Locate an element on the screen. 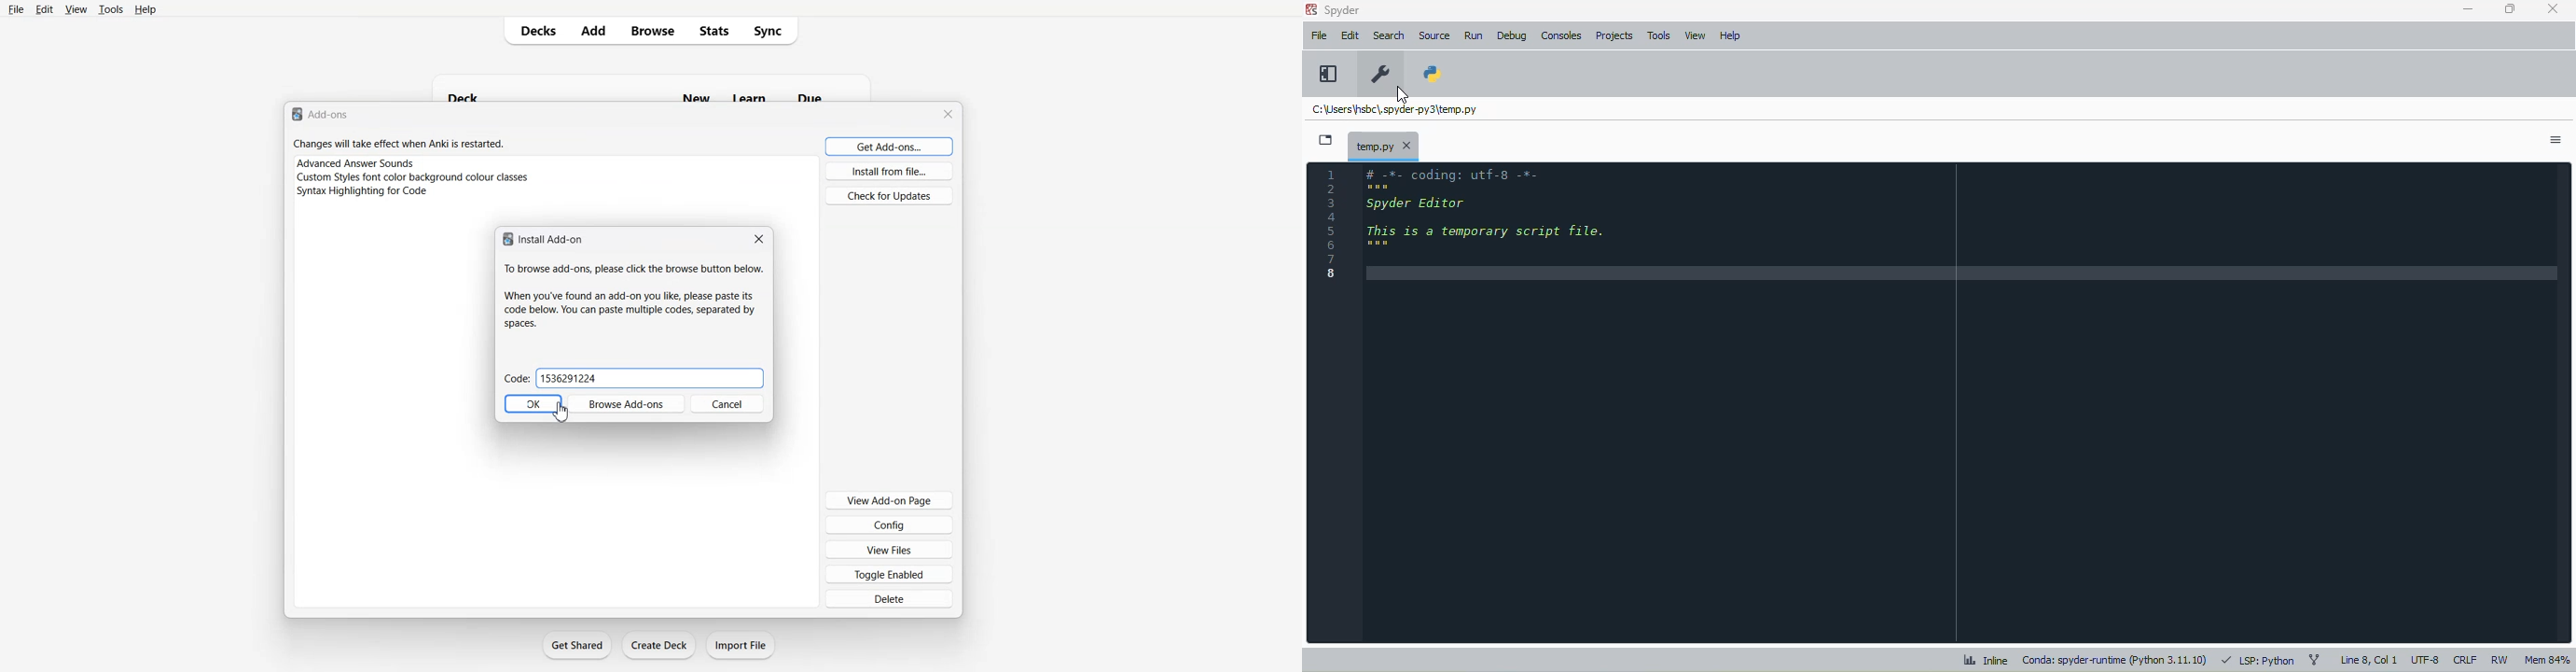 The image size is (2576, 672). Config is located at coordinates (889, 524).